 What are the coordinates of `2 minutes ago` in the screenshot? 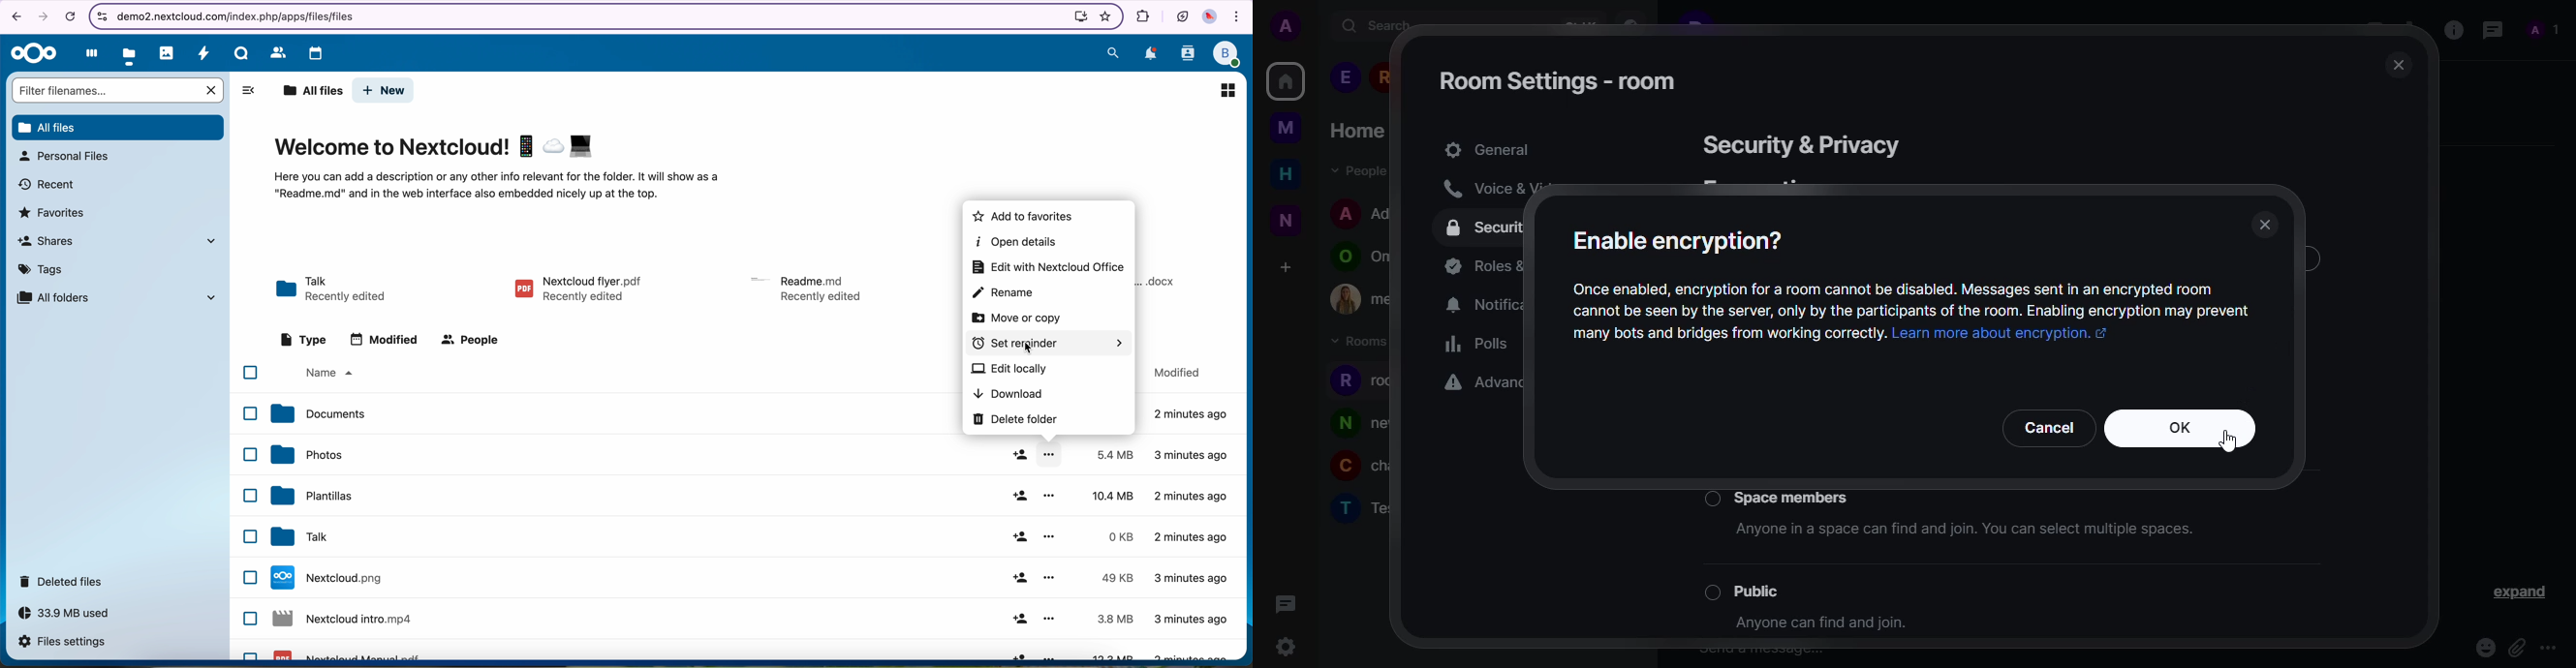 It's located at (1192, 540).